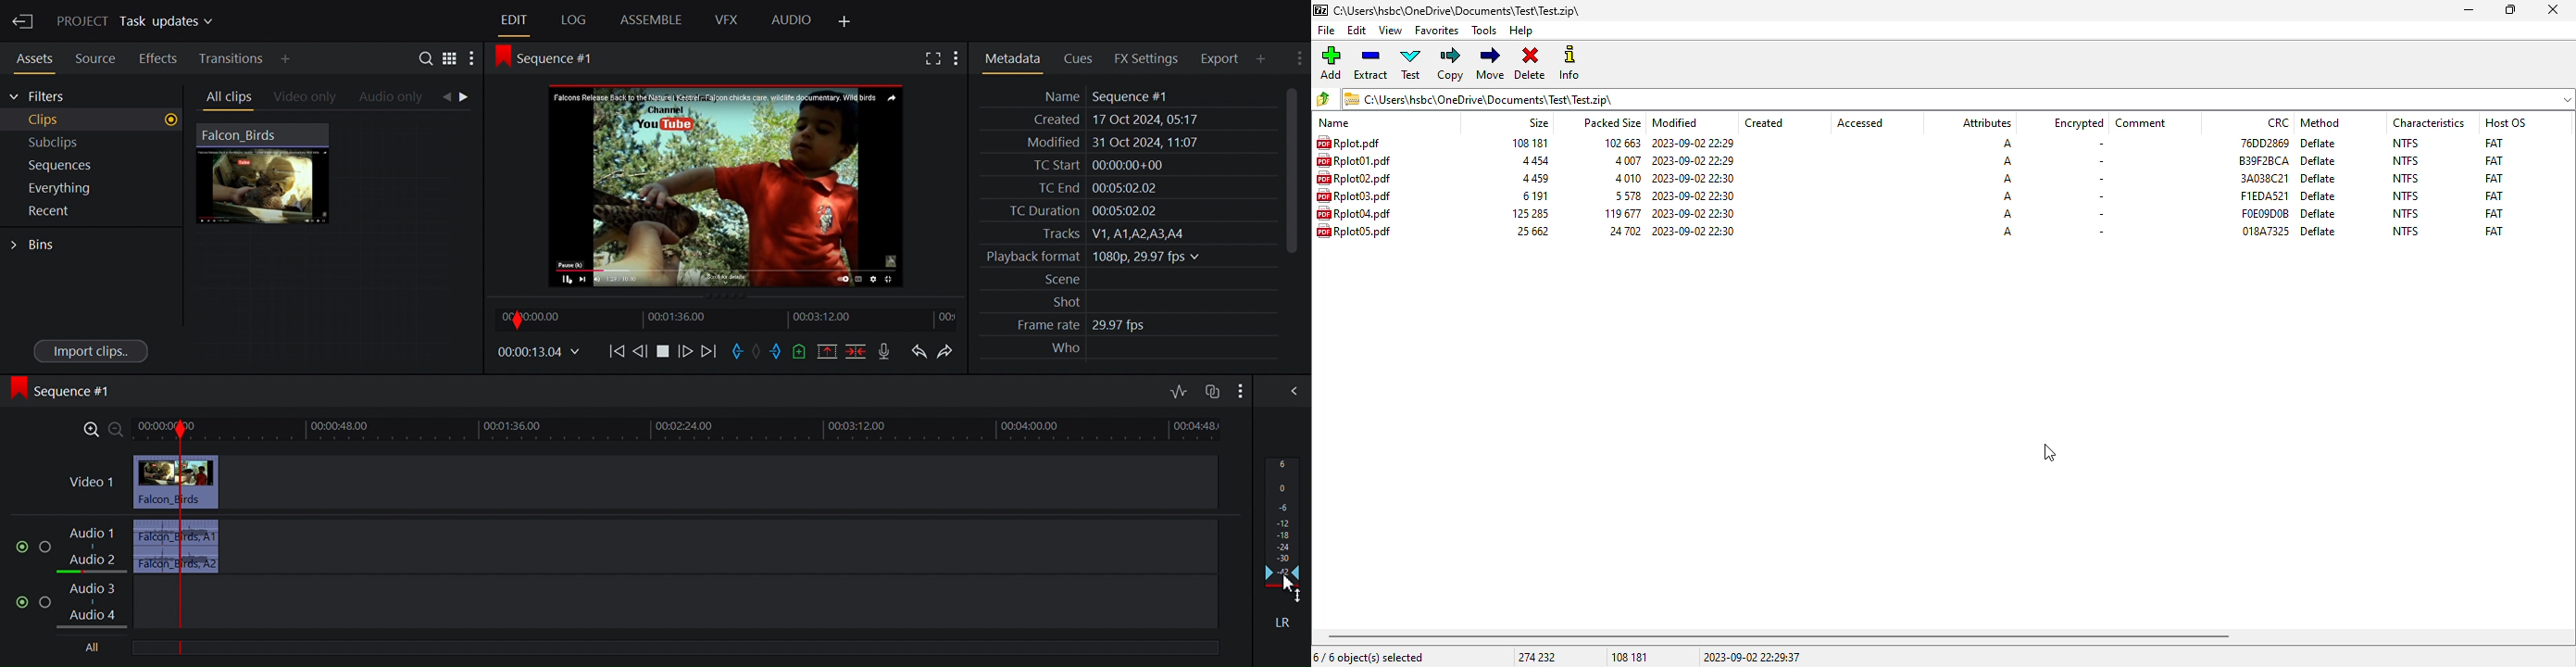 Image resolution: width=2576 pixels, height=672 pixels. I want to click on All, so click(91, 648).